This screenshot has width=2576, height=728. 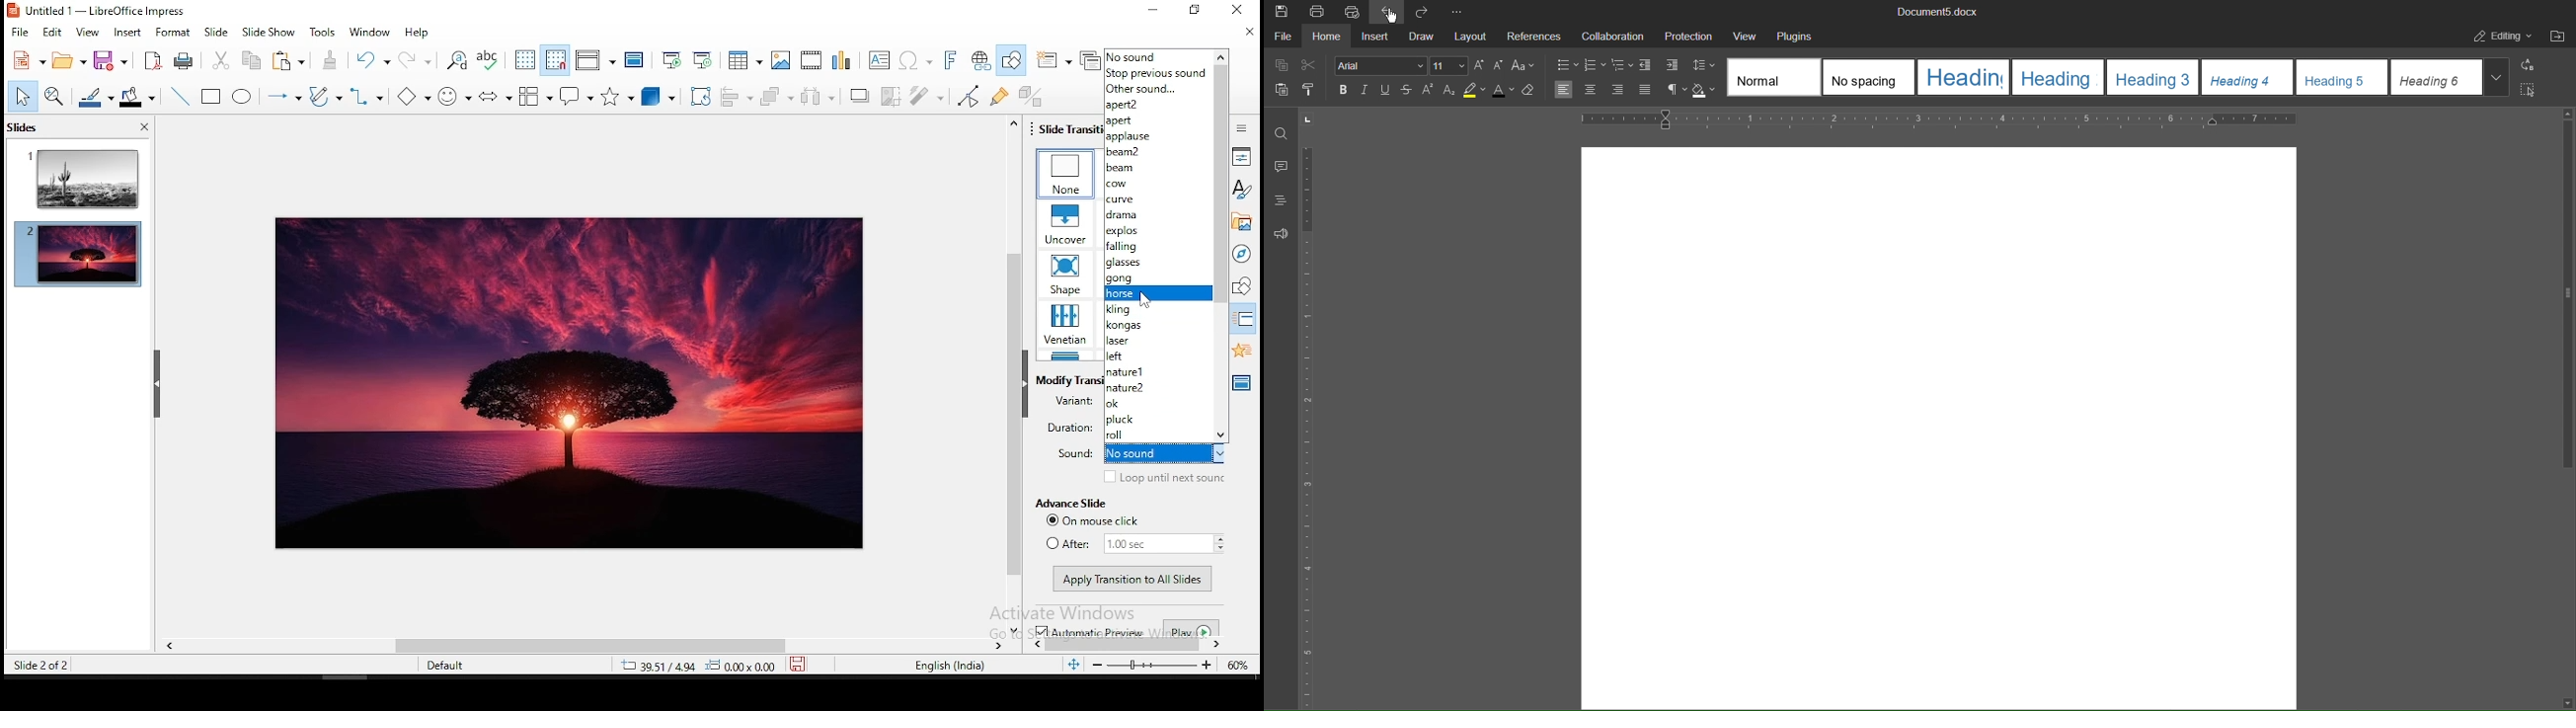 What do you see at coordinates (1239, 129) in the screenshot?
I see `sidebar settings` at bounding box center [1239, 129].